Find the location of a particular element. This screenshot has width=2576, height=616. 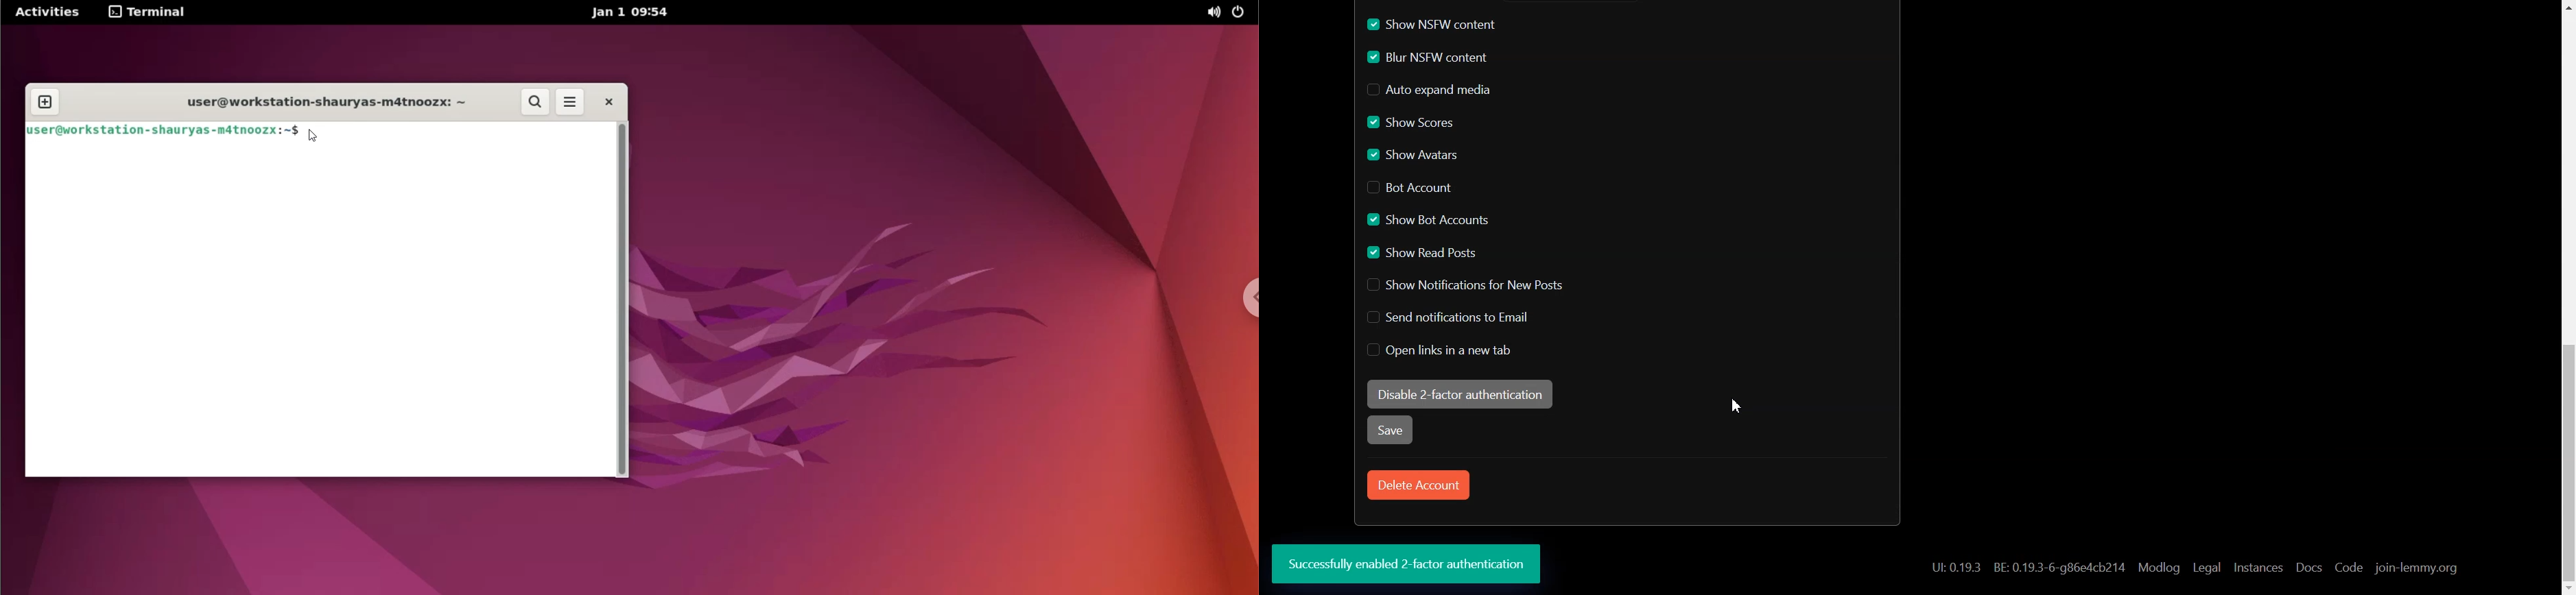

Cursor is located at coordinates (1737, 406).